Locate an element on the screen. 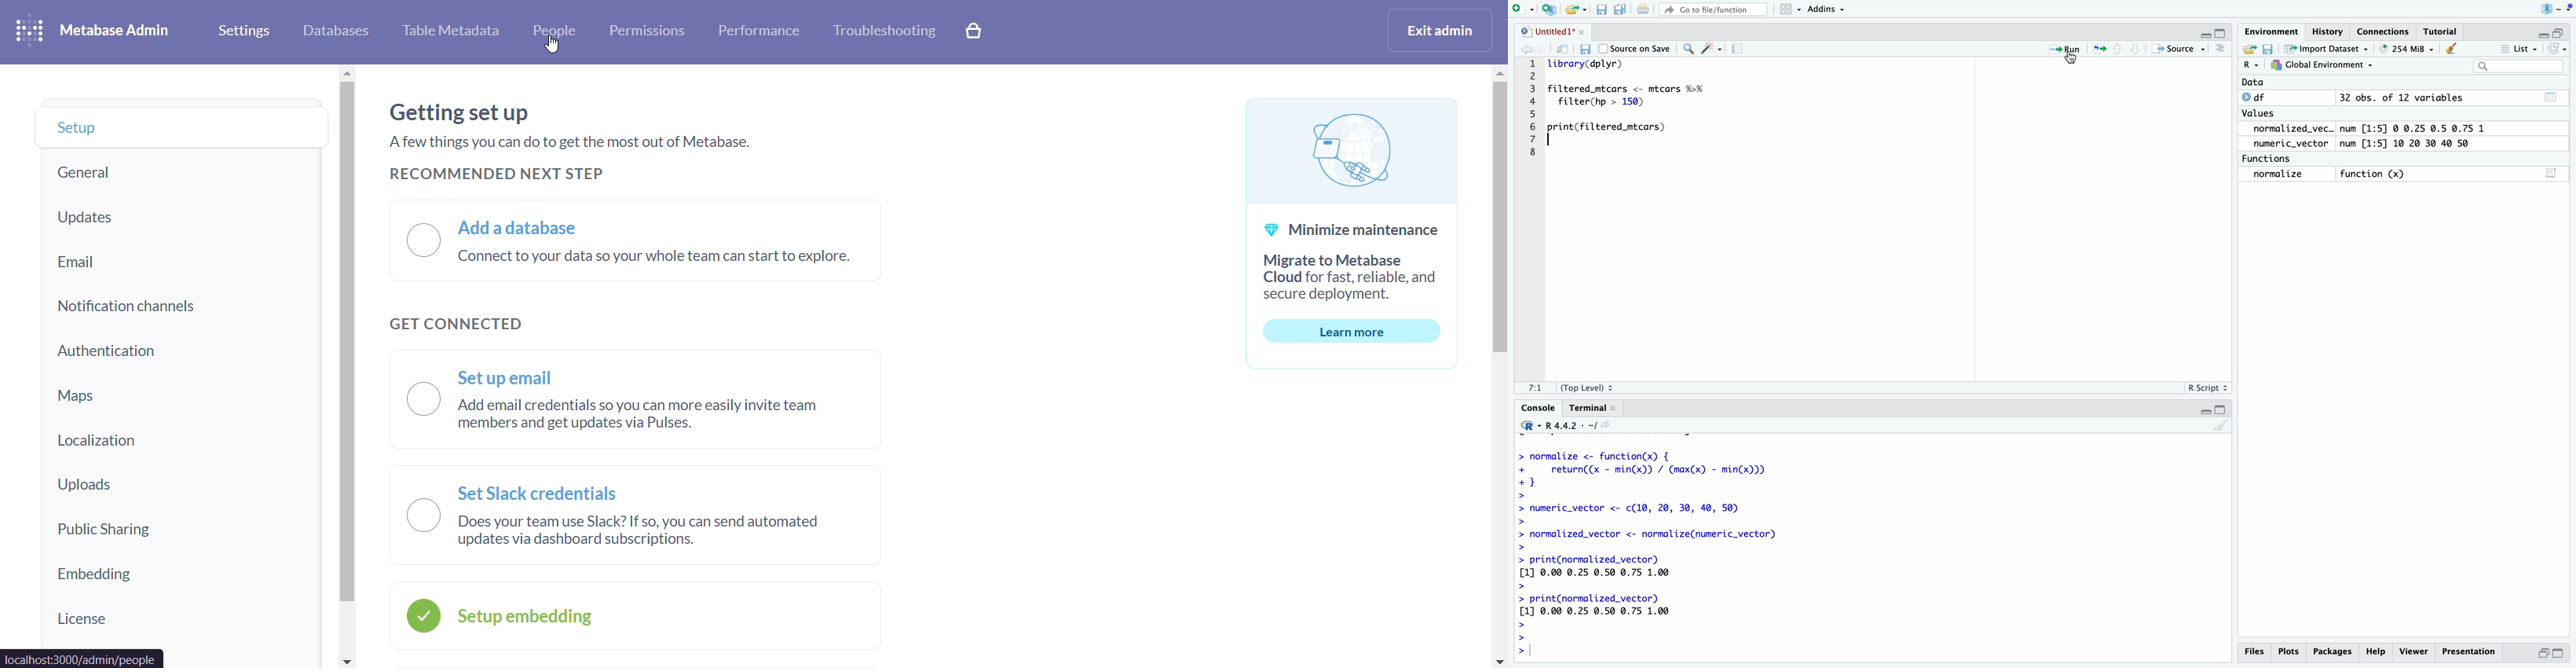 This screenshot has width=2576, height=672. Workspace panes is located at coordinates (1787, 10).